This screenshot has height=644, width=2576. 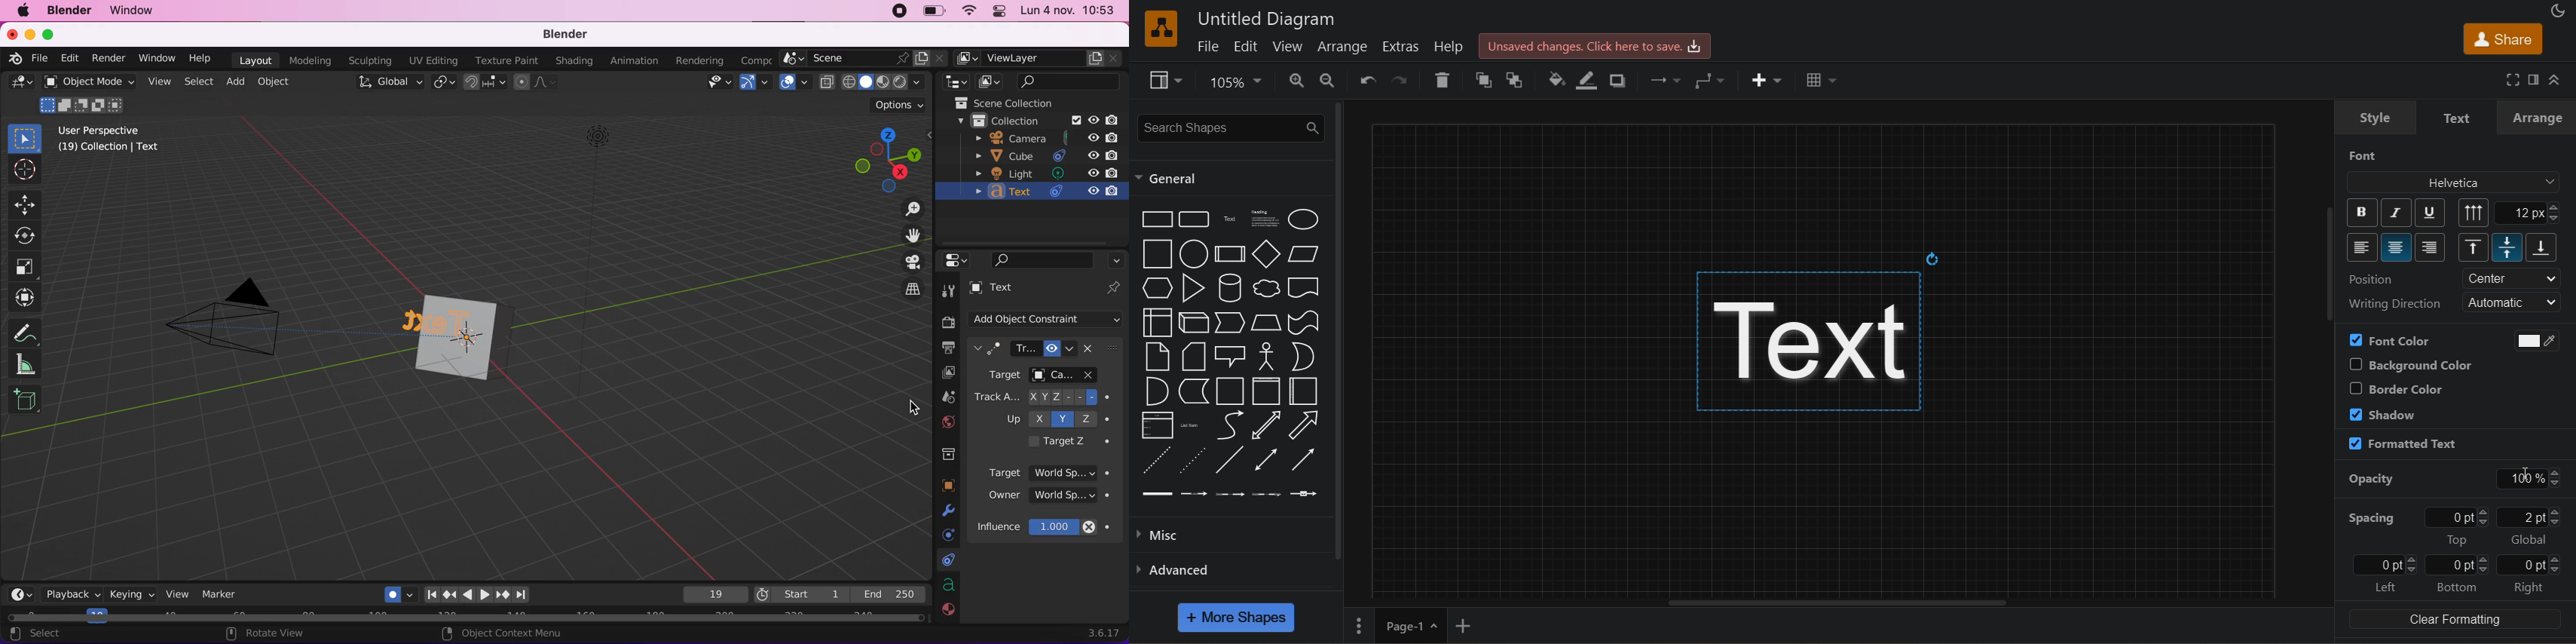 What do you see at coordinates (2372, 480) in the screenshot?
I see `opacity` at bounding box center [2372, 480].